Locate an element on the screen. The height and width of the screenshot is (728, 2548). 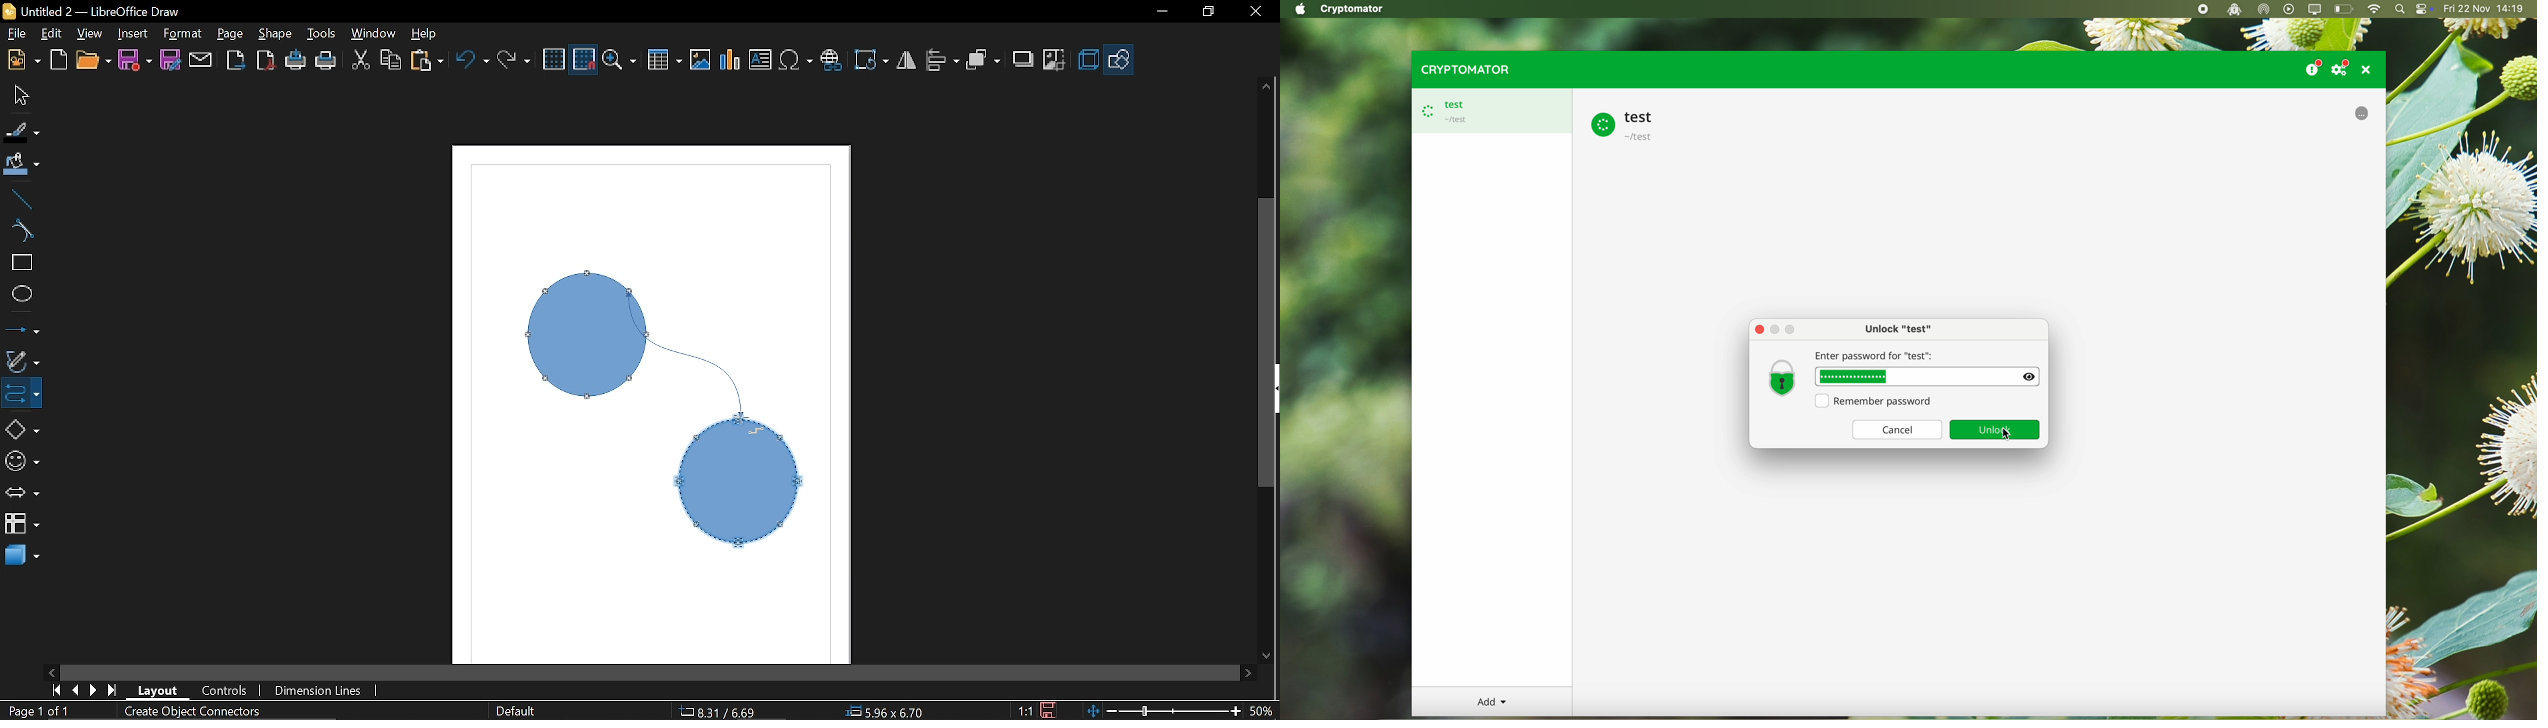
Arrange is located at coordinates (984, 61).